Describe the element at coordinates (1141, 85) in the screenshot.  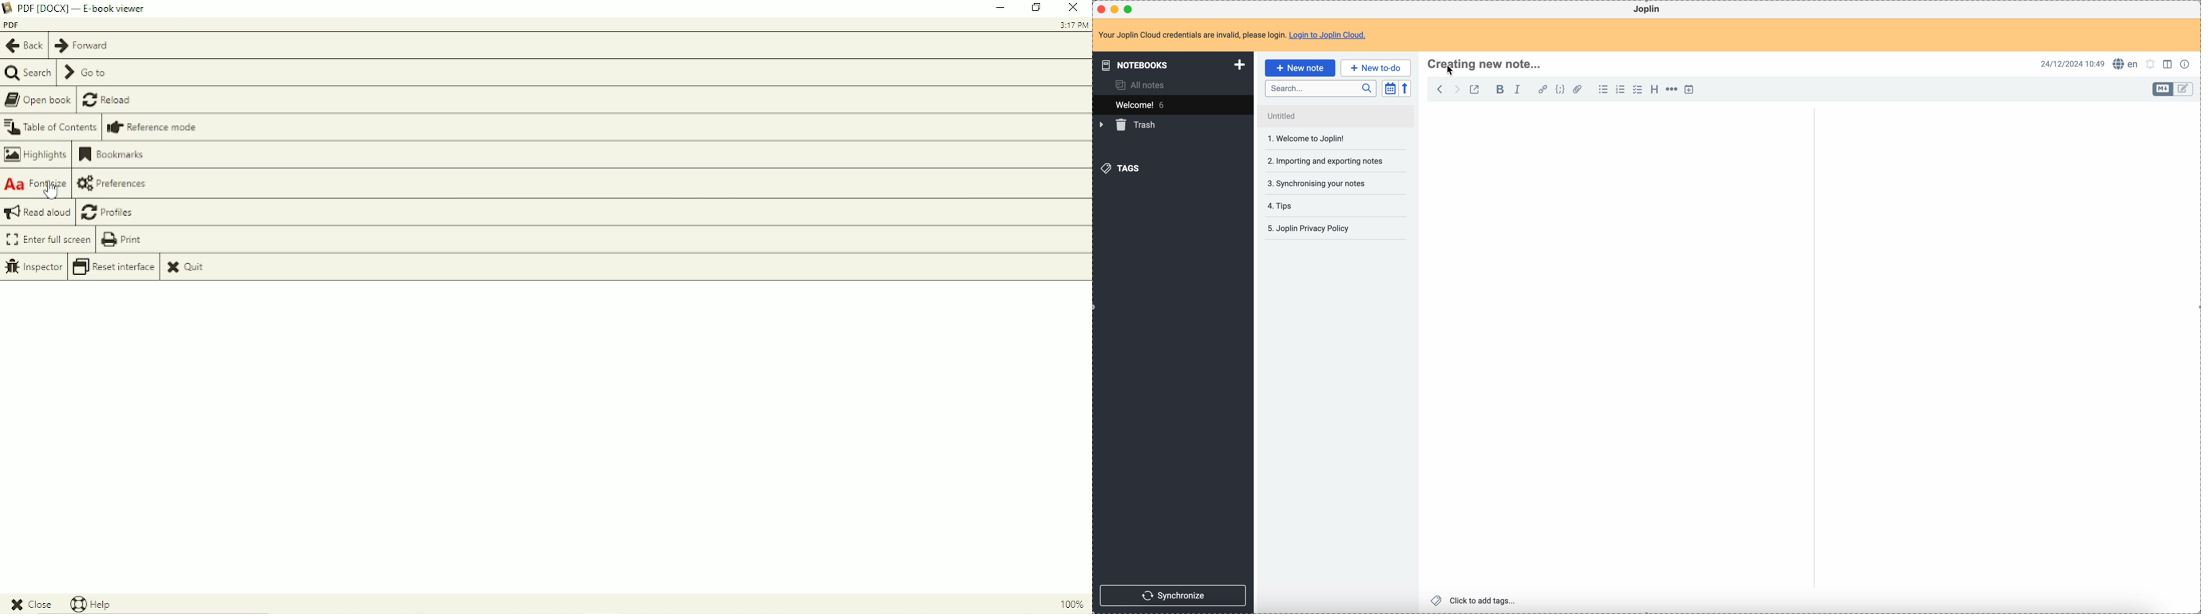
I see `all notes` at that location.